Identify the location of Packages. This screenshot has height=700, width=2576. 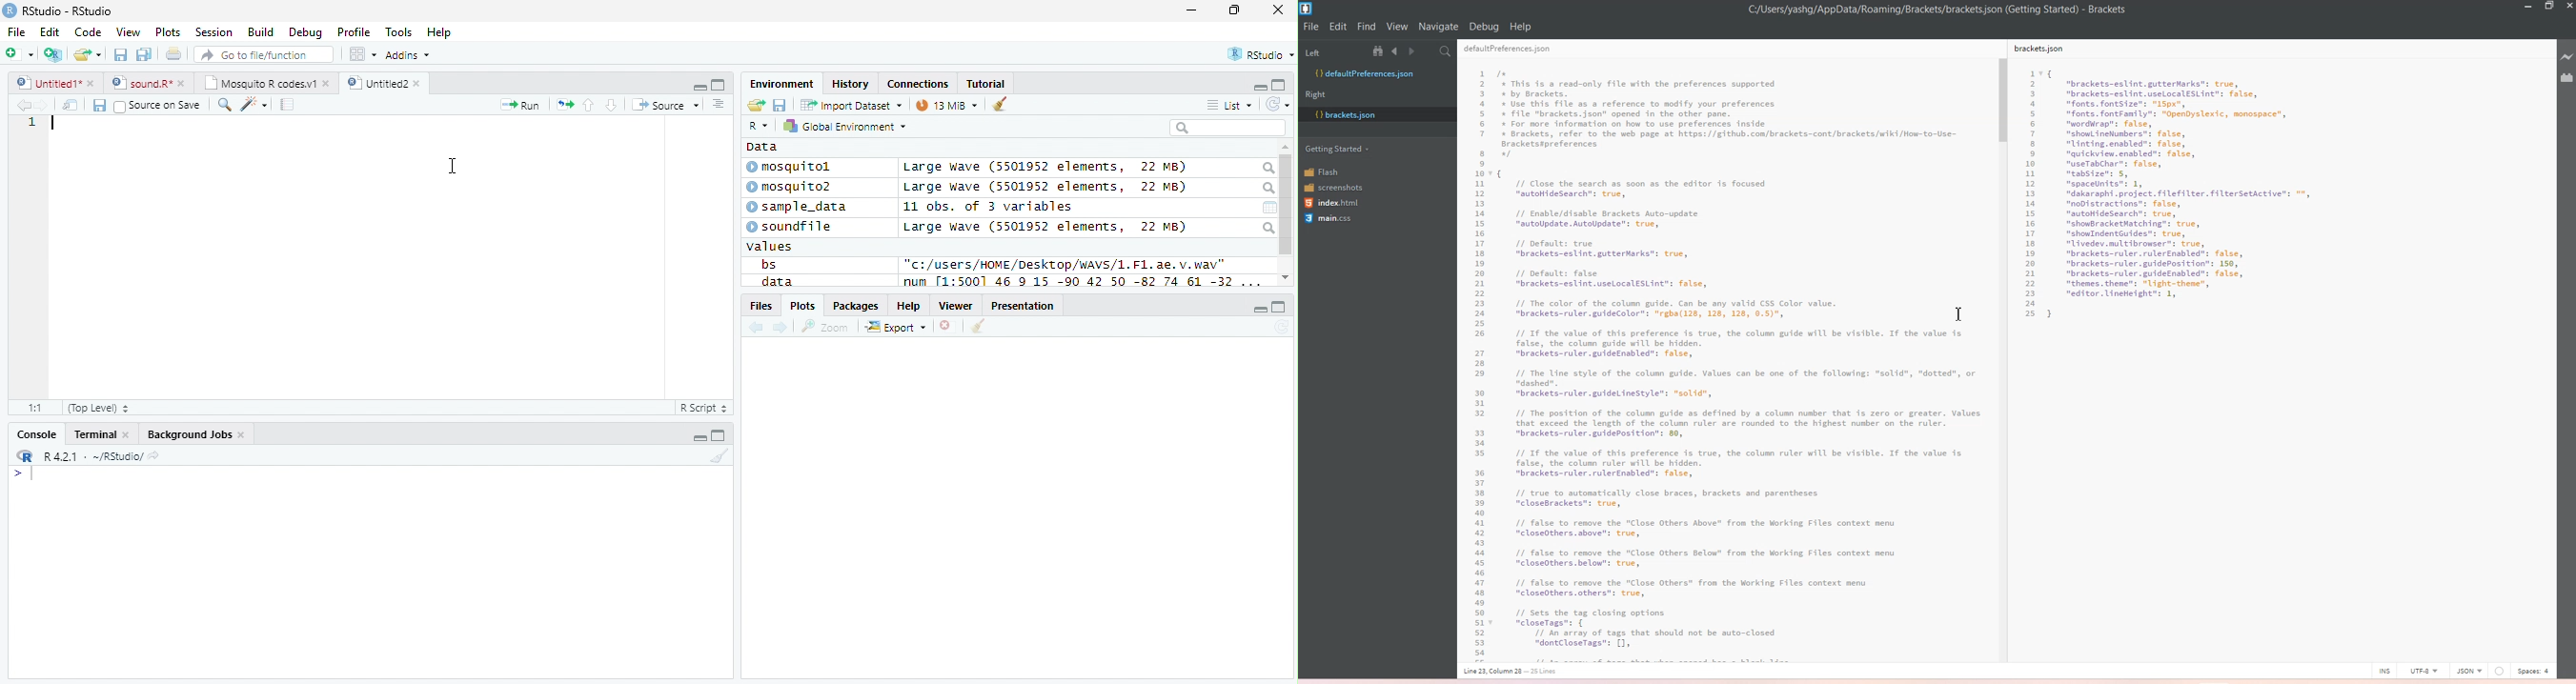
(857, 306).